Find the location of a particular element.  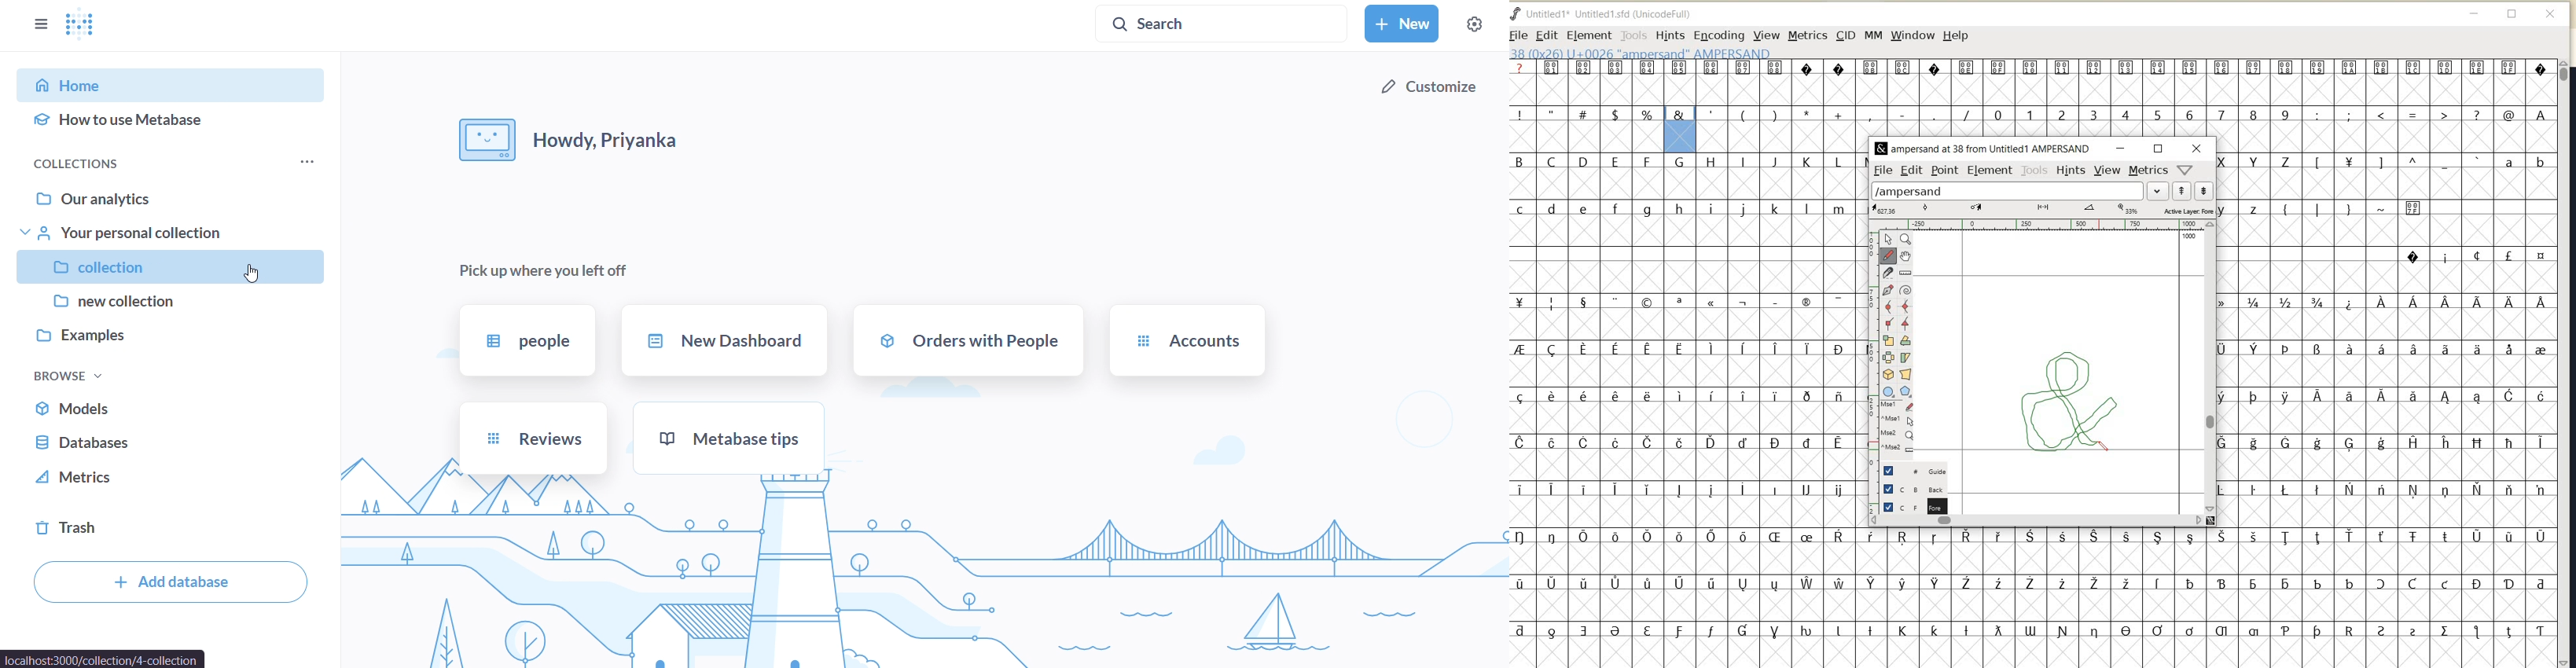

ENCODING is located at coordinates (1718, 36).